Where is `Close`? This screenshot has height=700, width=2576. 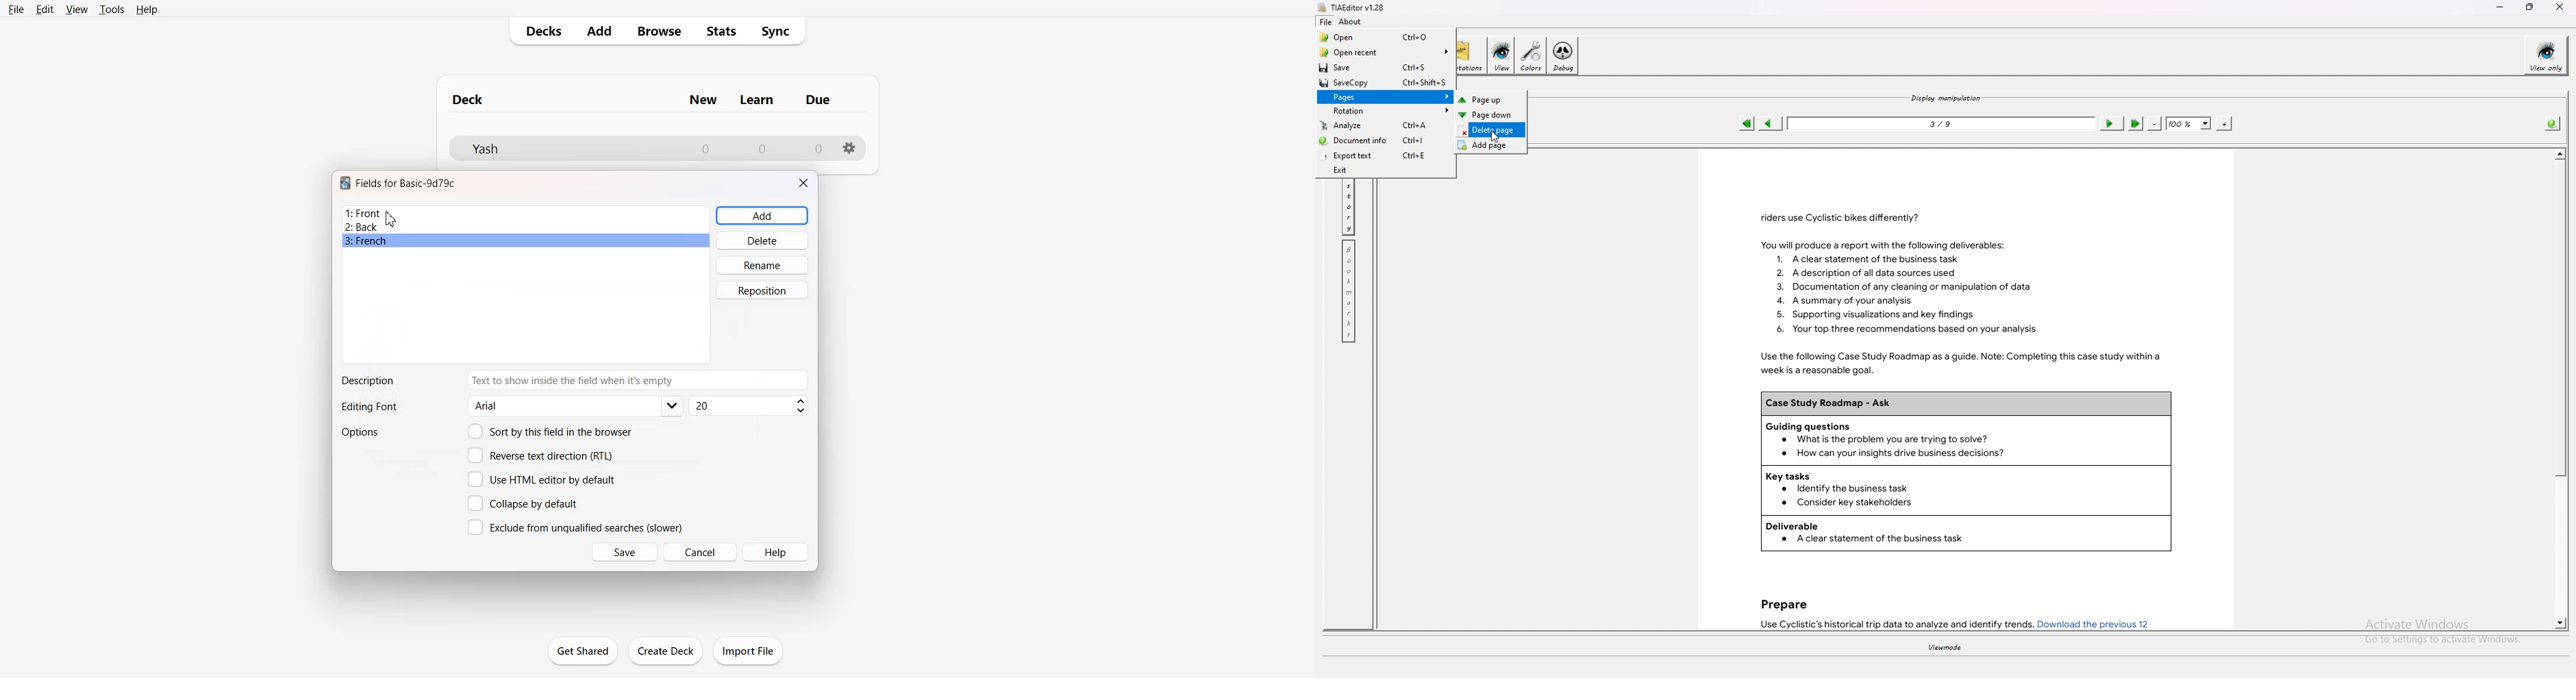 Close is located at coordinates (803, 183).